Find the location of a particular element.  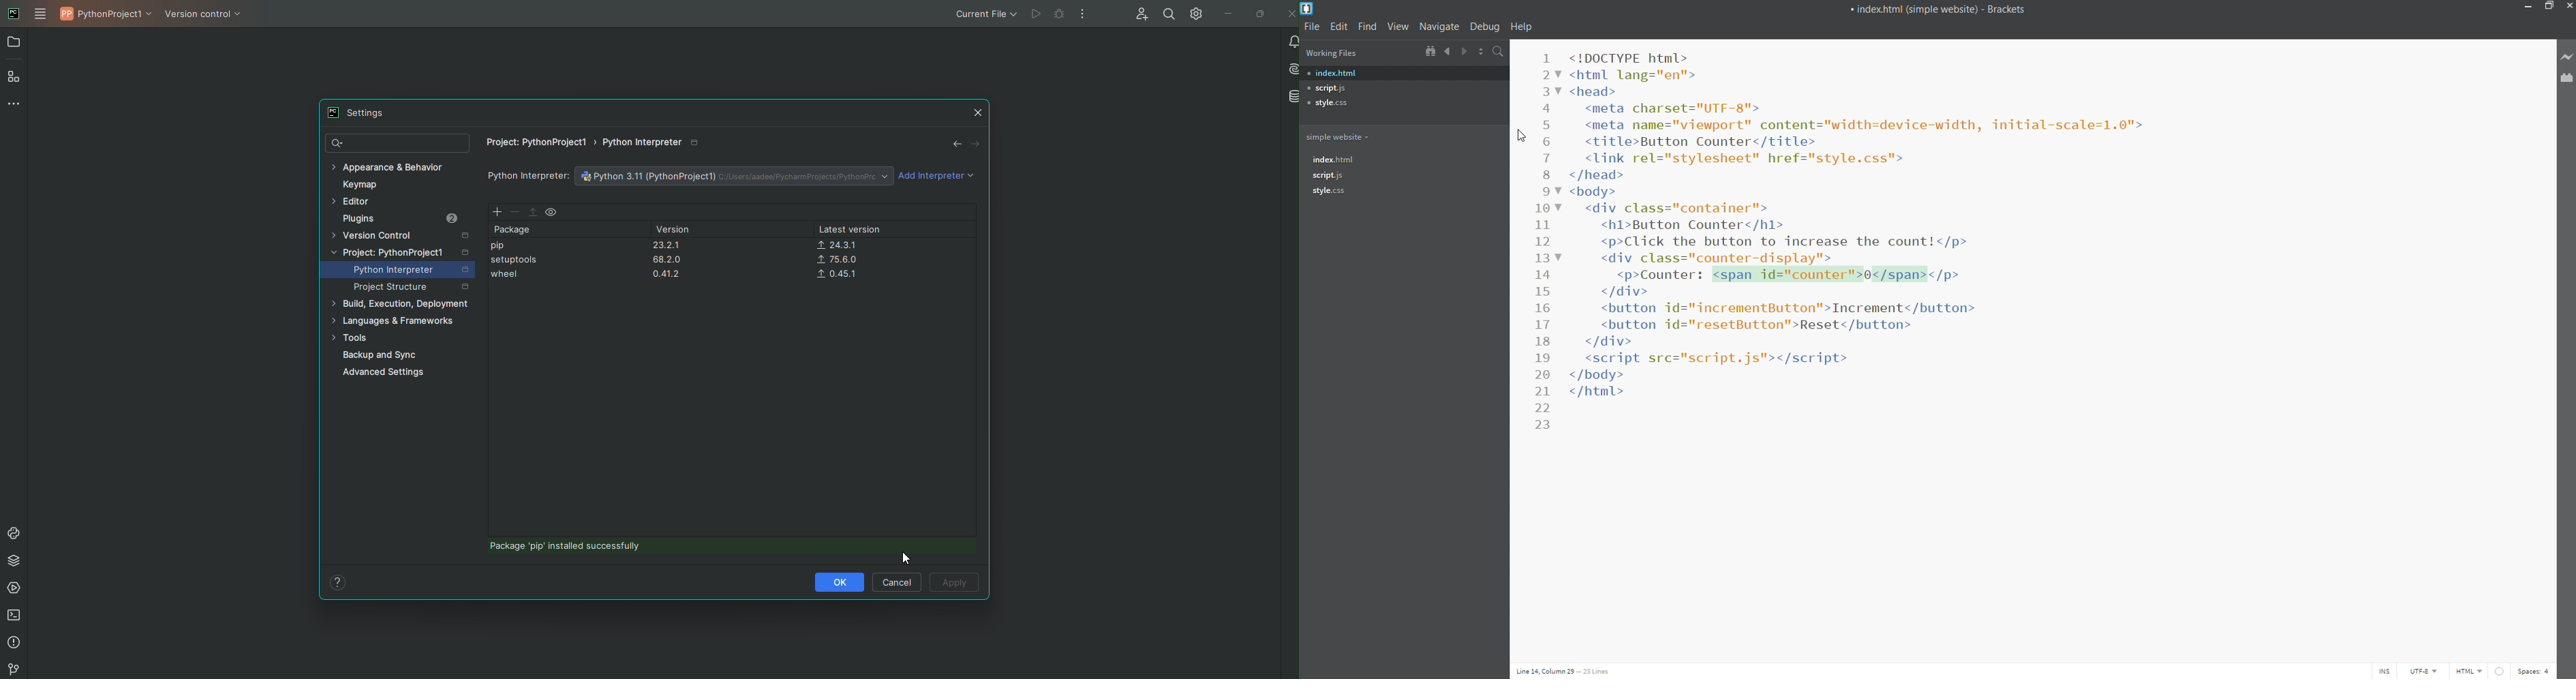

AI is located at coordinates (1290, 69).